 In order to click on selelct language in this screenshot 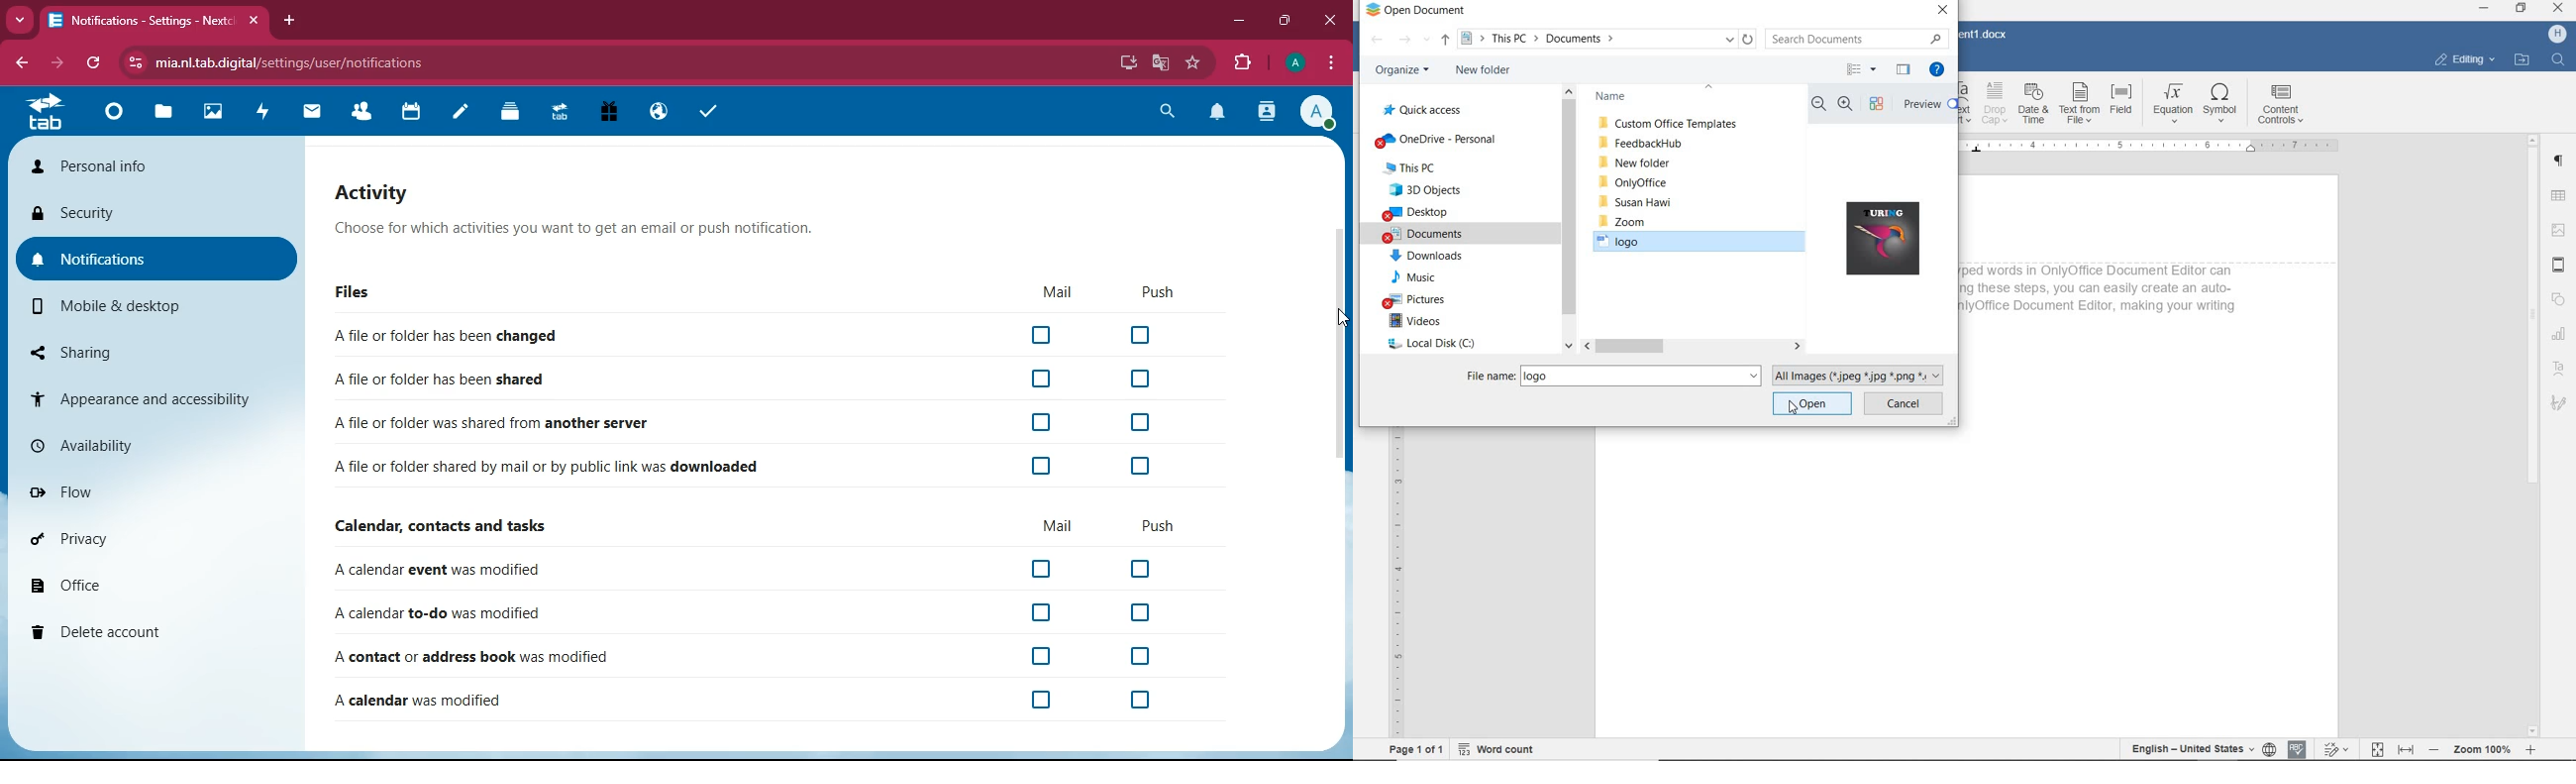, I will do `click(2271, 749)`.